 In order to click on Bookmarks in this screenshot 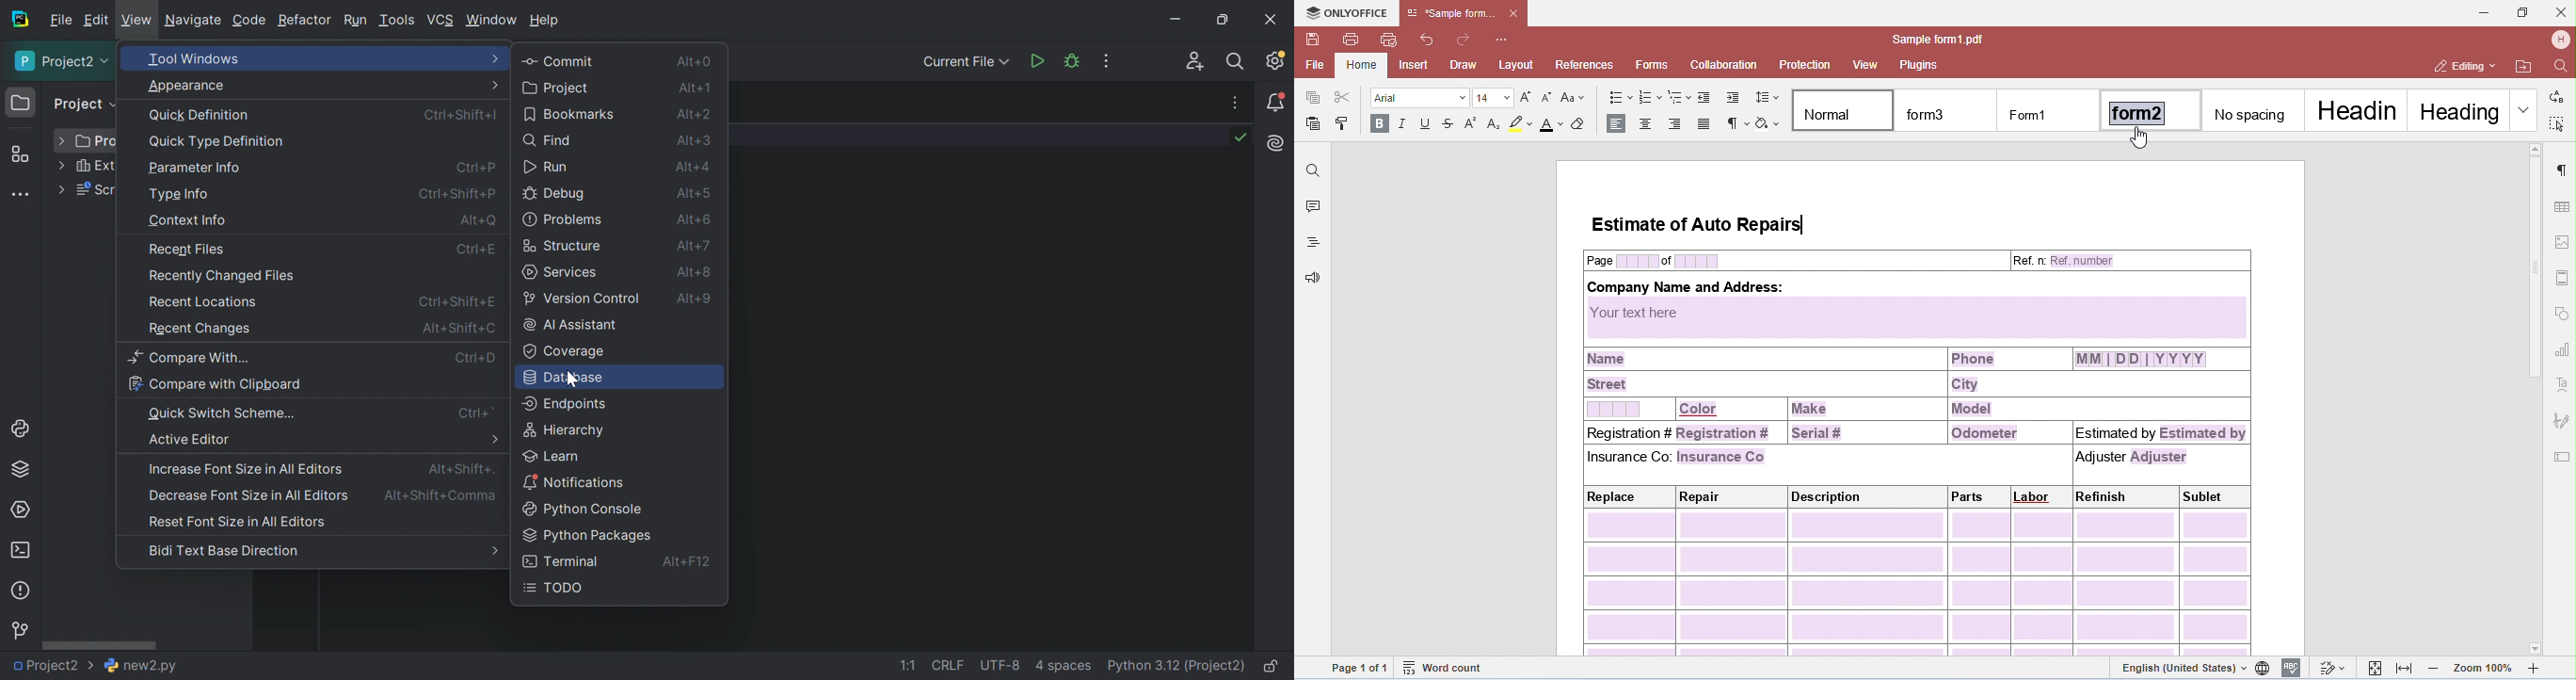, I will do `click(569, 115)`.